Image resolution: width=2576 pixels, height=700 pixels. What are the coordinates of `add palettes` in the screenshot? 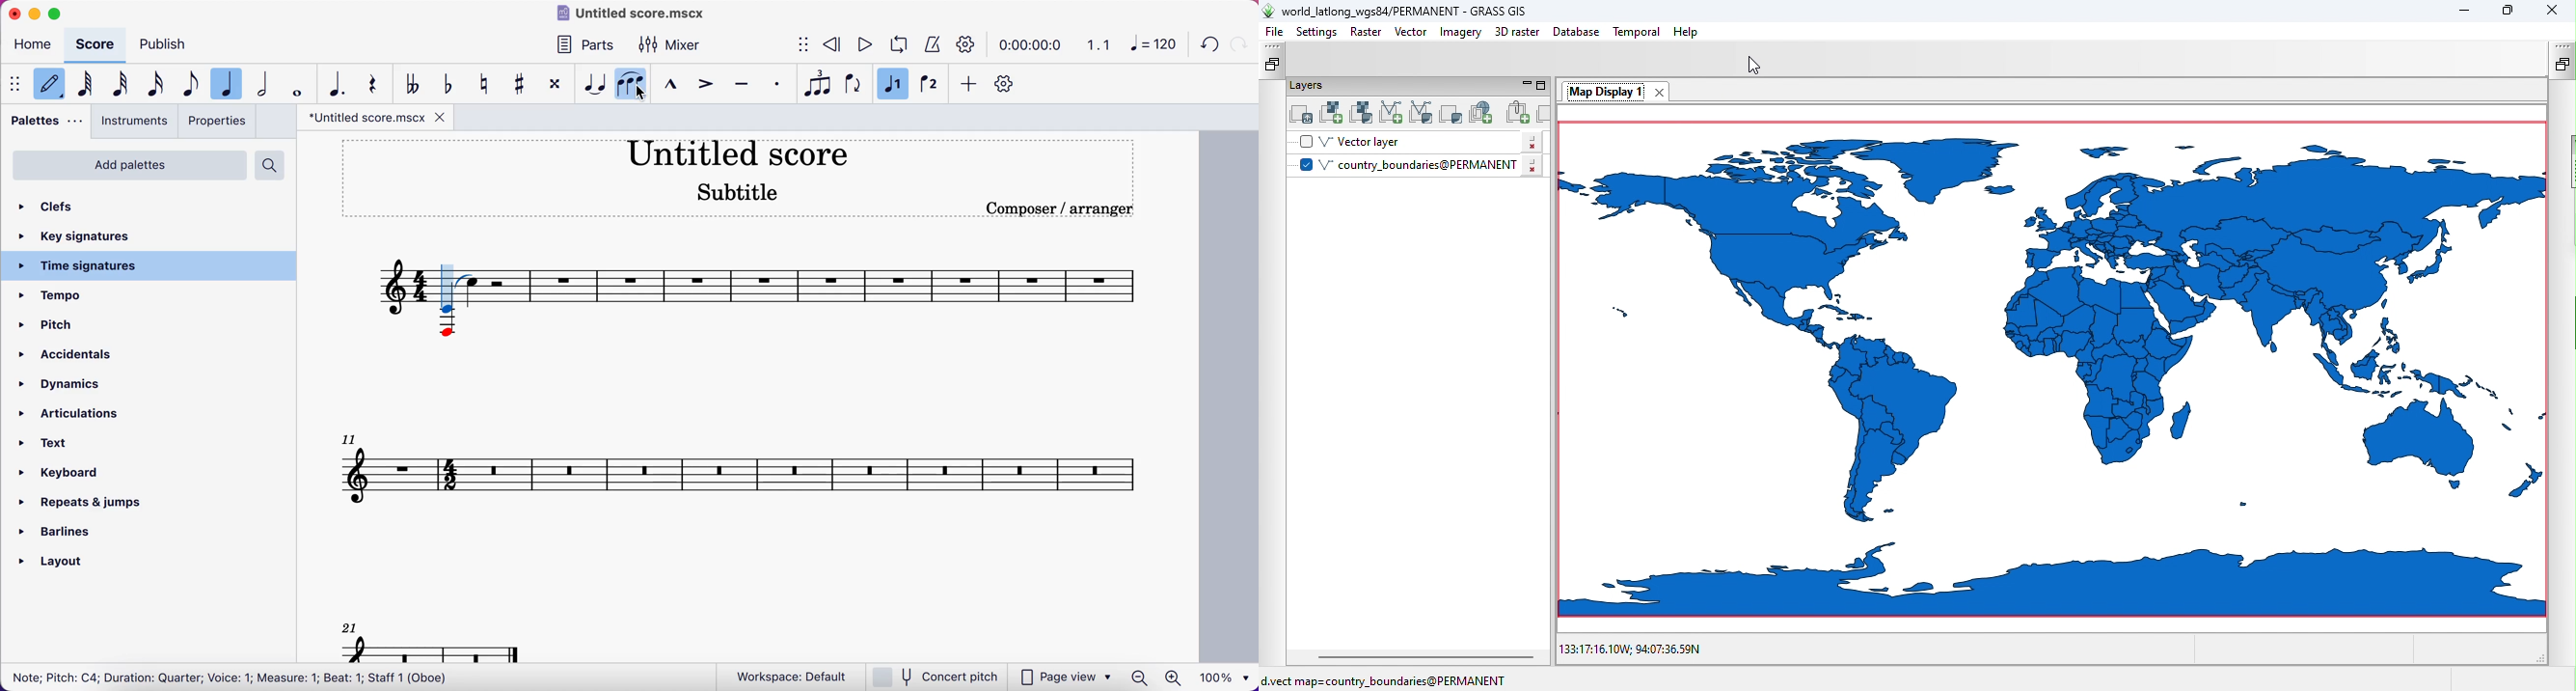 It's located at (131, 165).